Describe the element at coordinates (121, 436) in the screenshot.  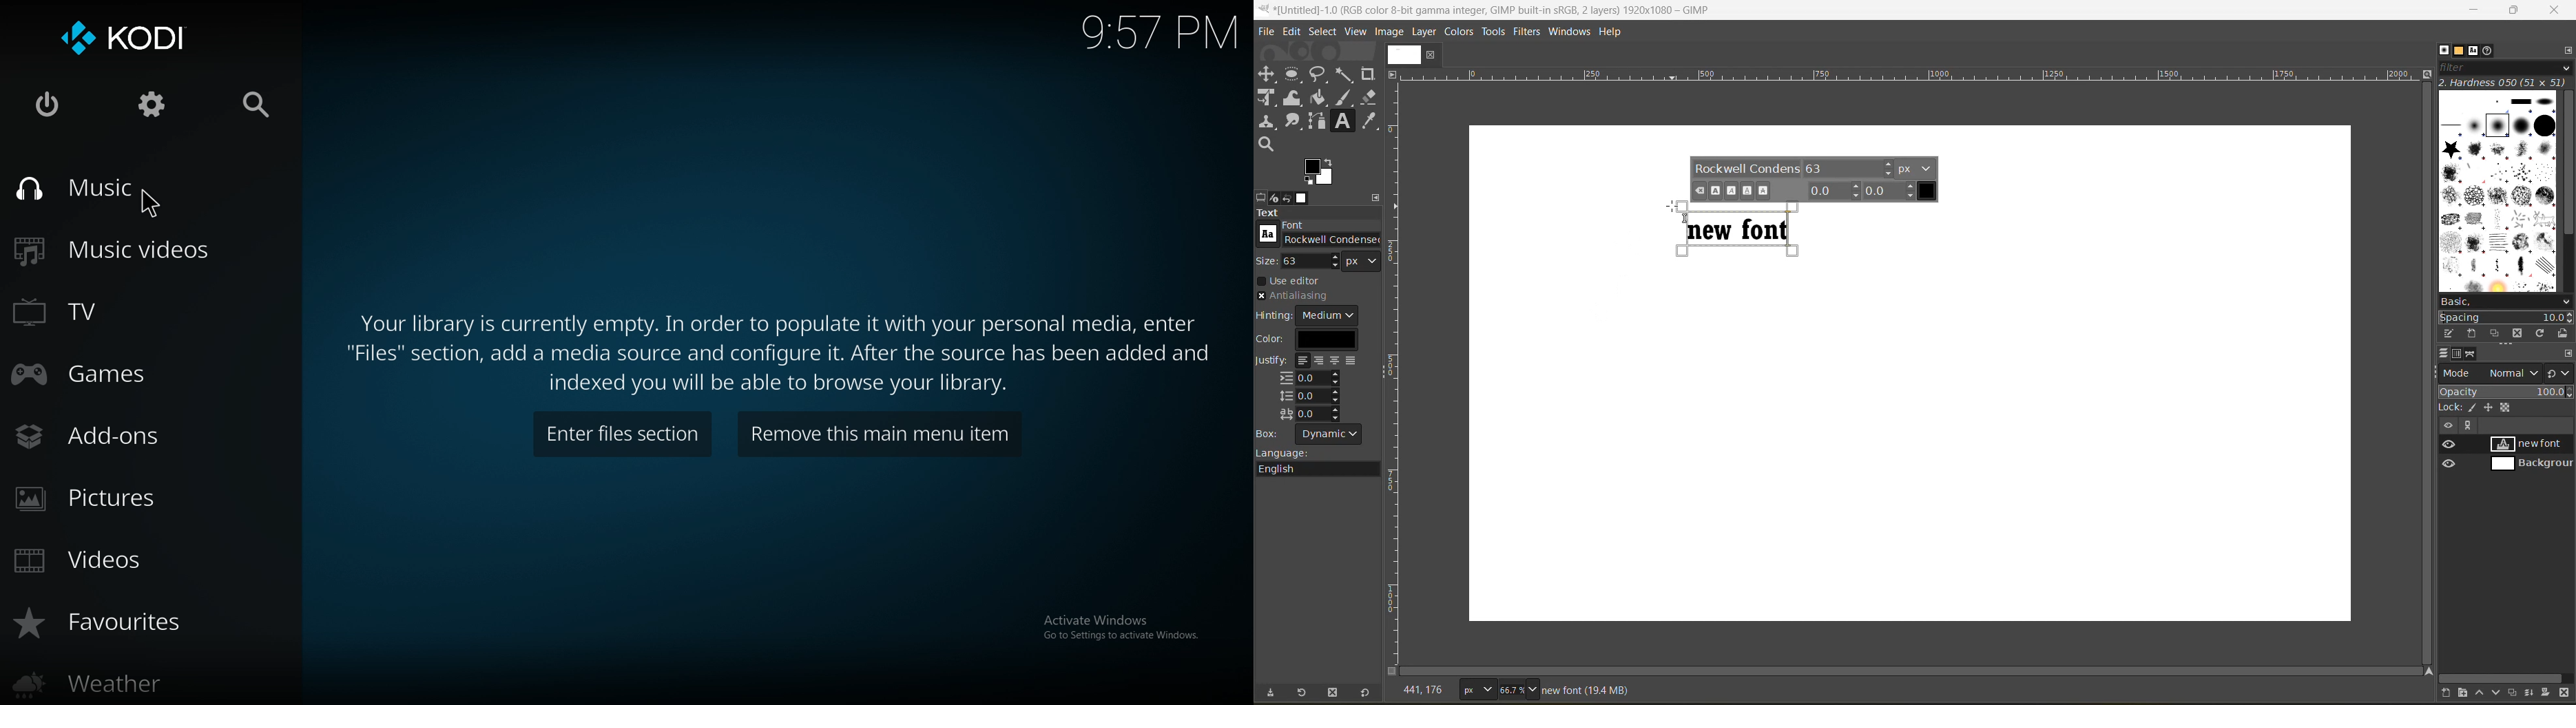
I see `add ons` at that location.